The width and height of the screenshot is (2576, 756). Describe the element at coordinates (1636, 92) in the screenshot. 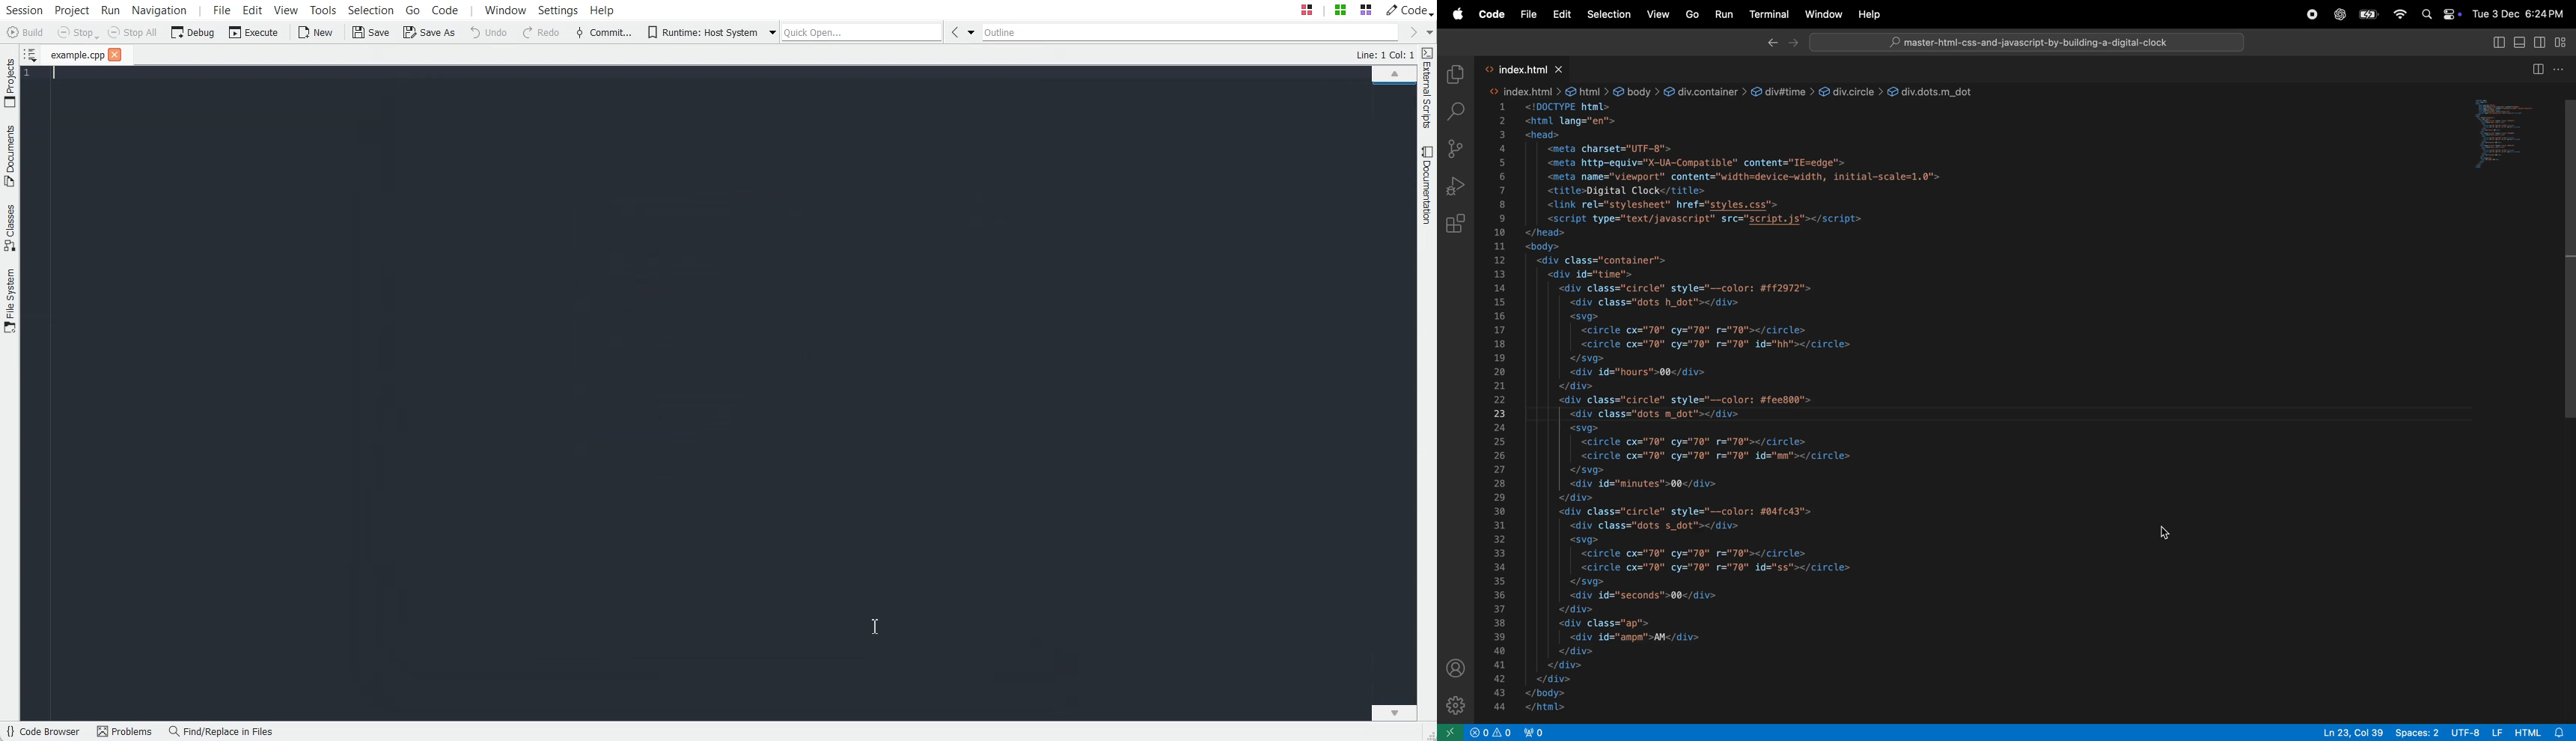

I see `body` at that location.